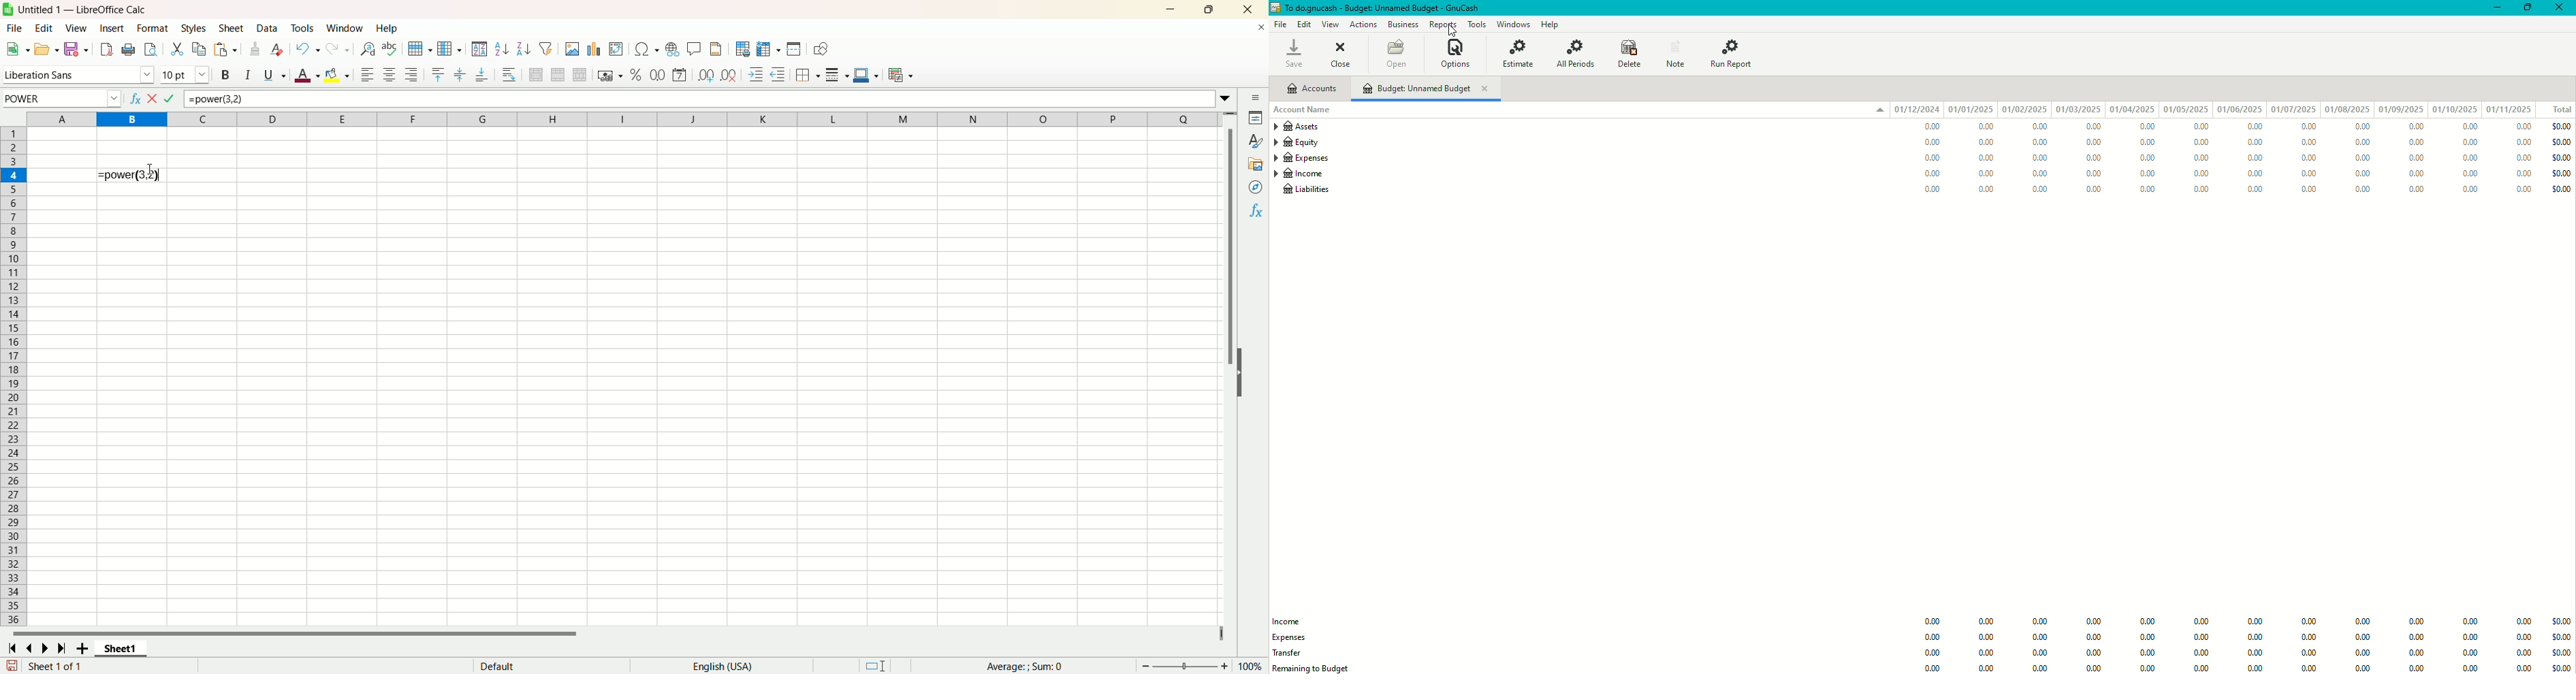  I want to click on save, so click(12, 665).